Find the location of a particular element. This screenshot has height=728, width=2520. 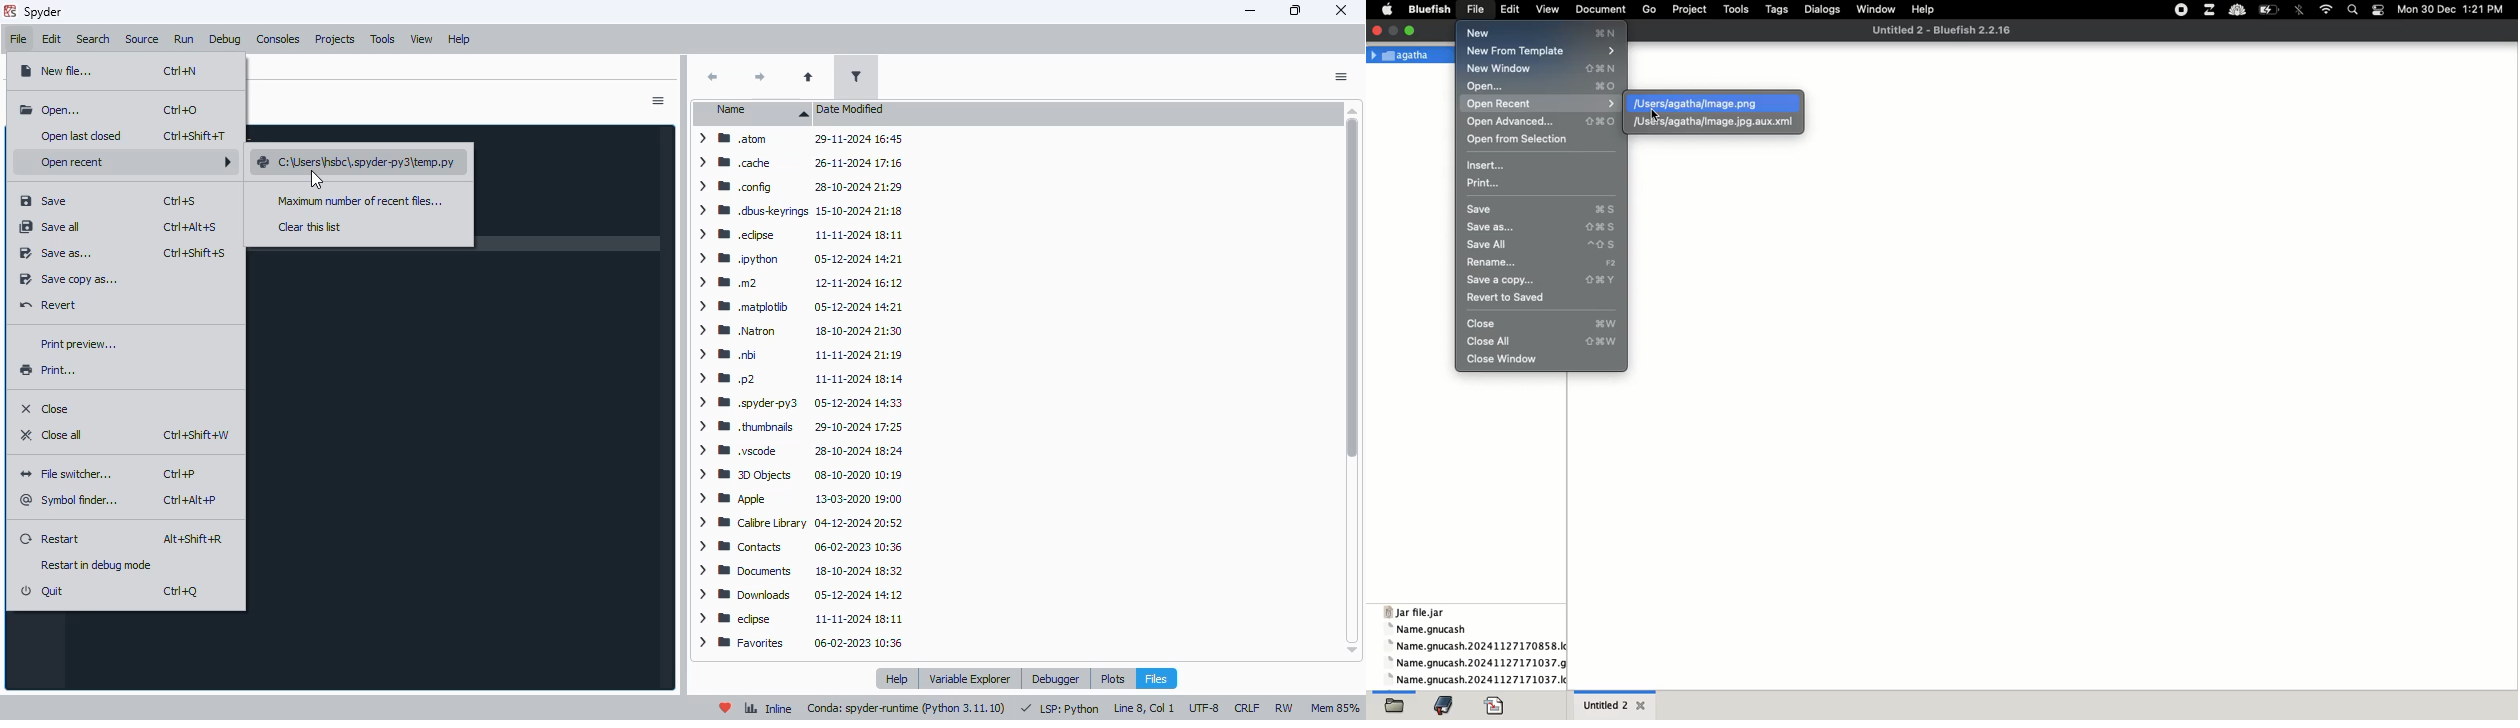

go is located at coordinates (1650, 10).